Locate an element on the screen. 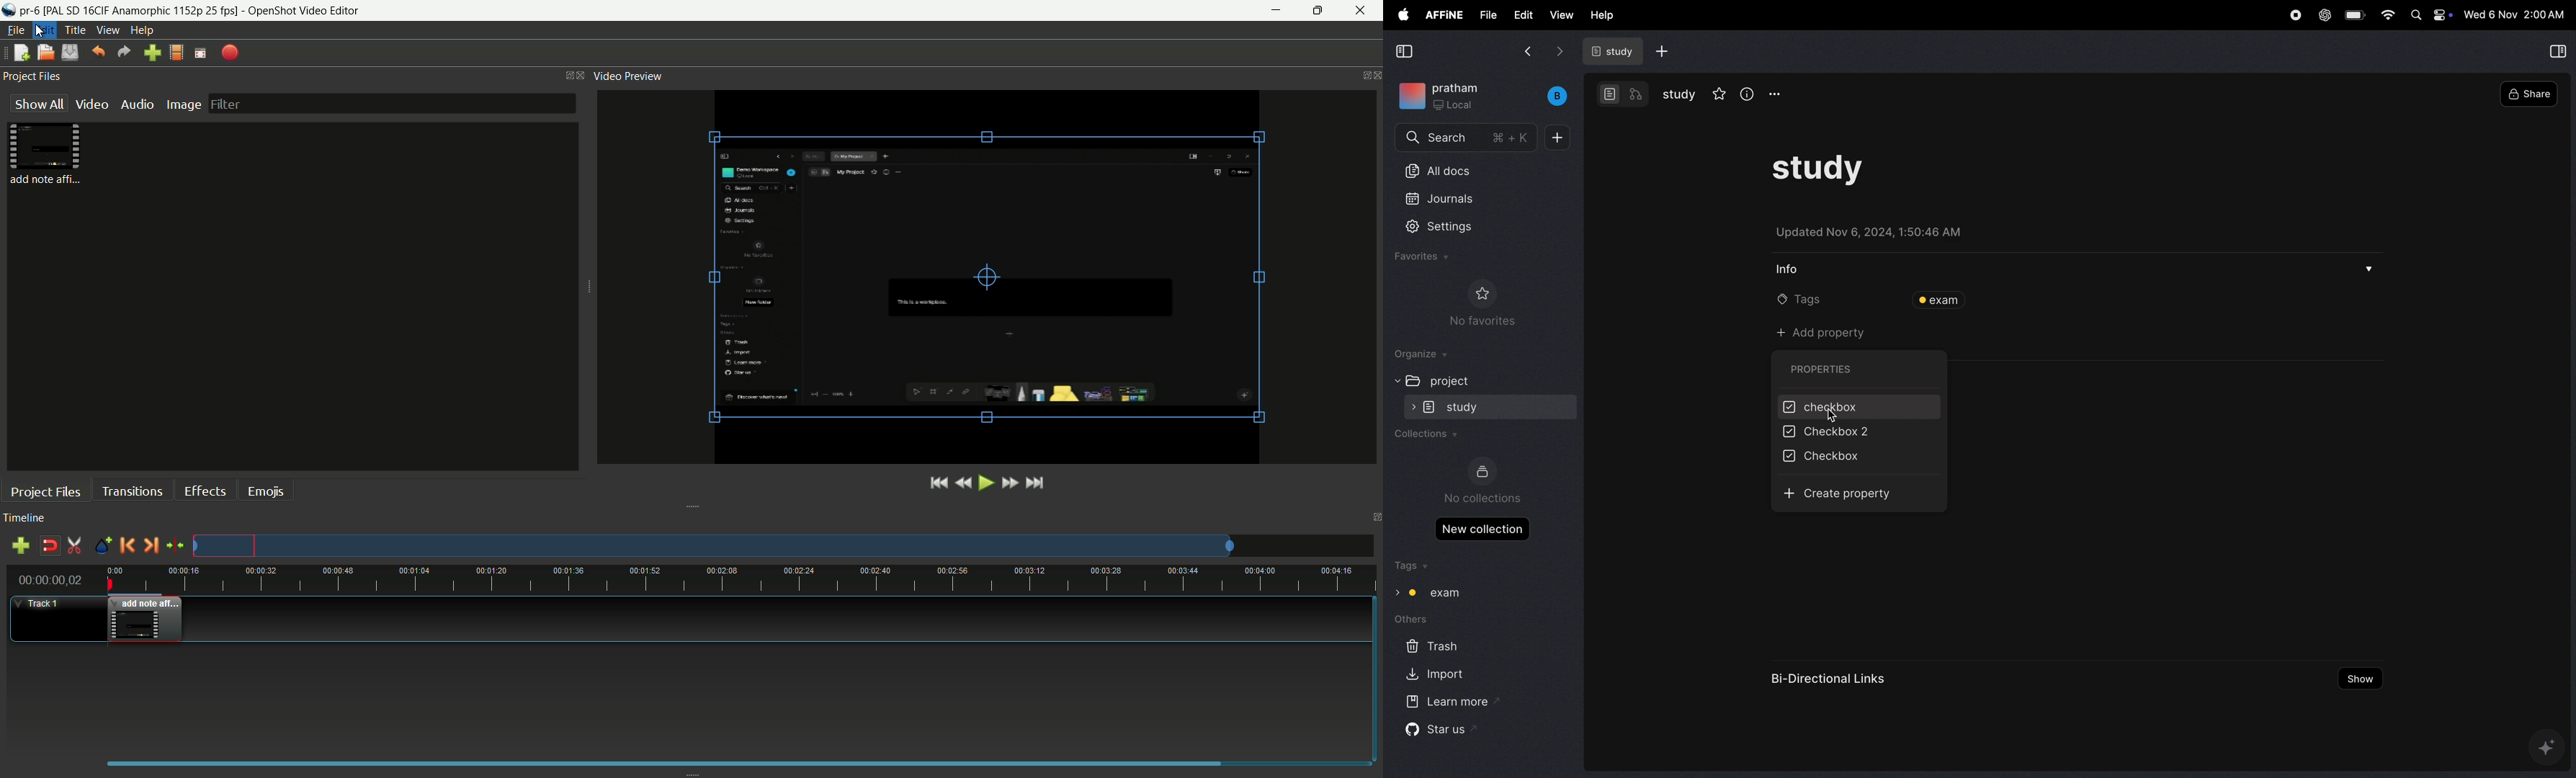  project files is located at coordinates (33, 76).